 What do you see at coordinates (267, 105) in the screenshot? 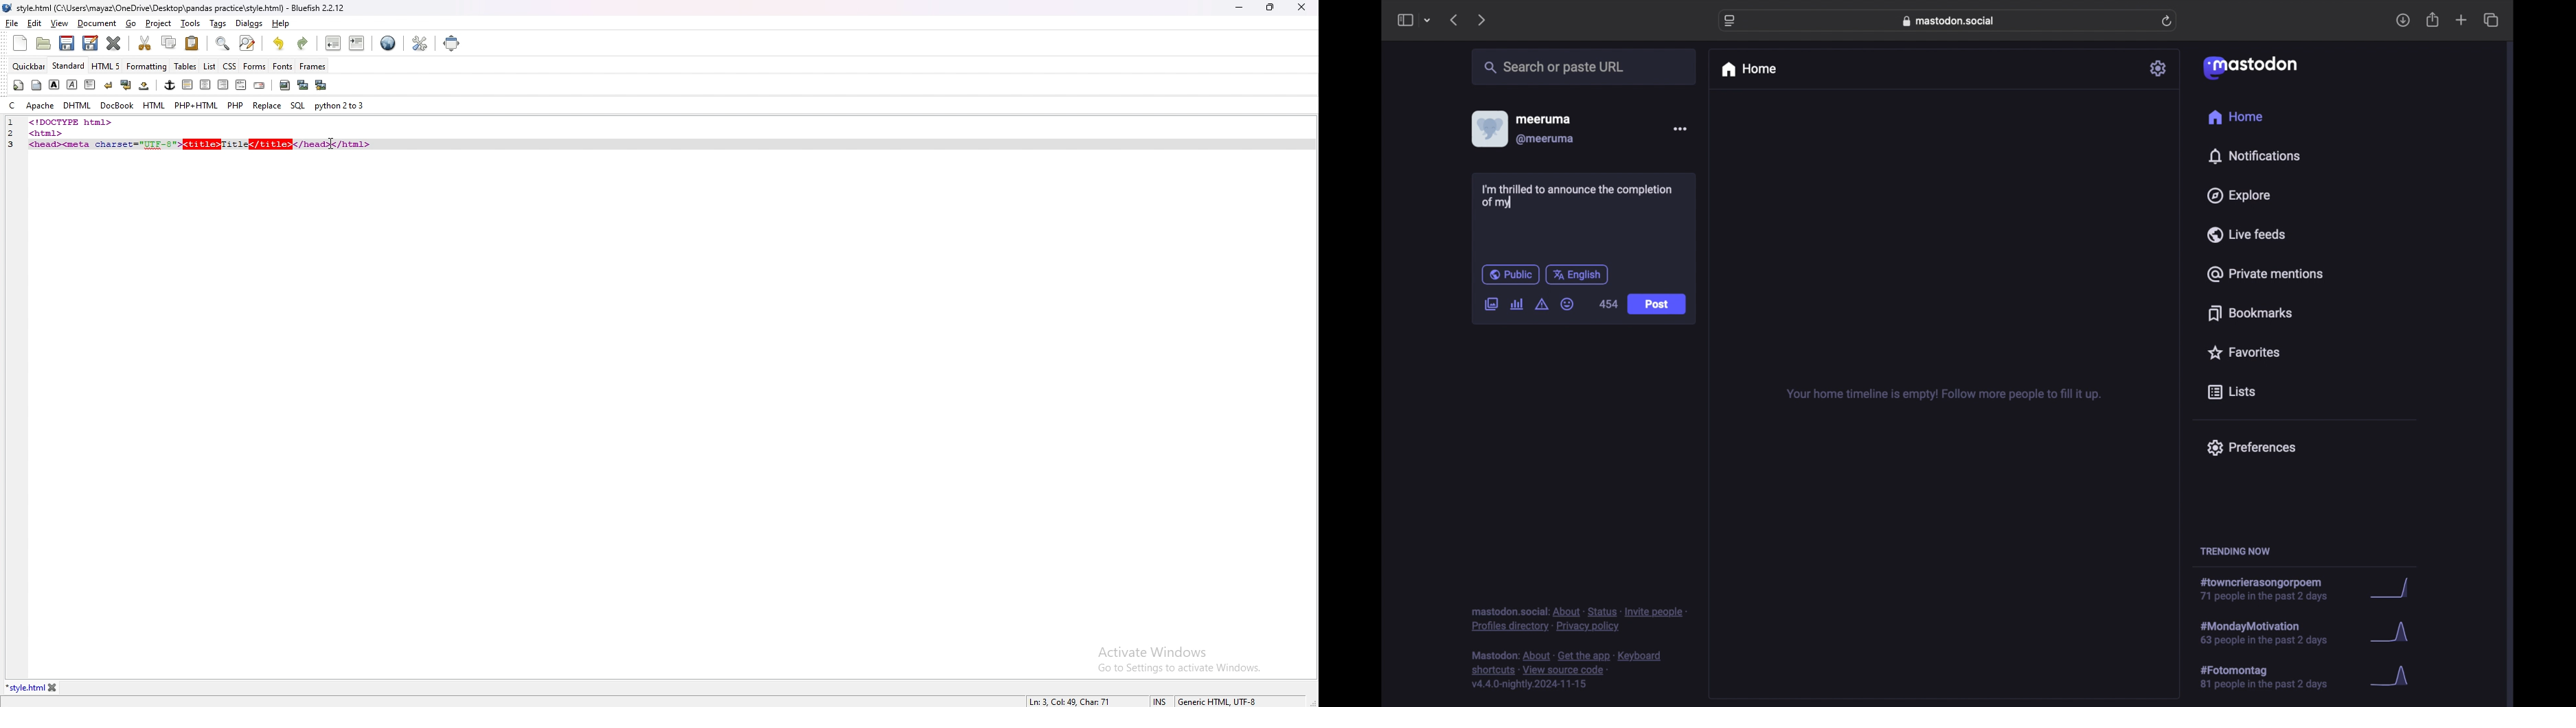
I see `replace` at bounding box center [267, 105].